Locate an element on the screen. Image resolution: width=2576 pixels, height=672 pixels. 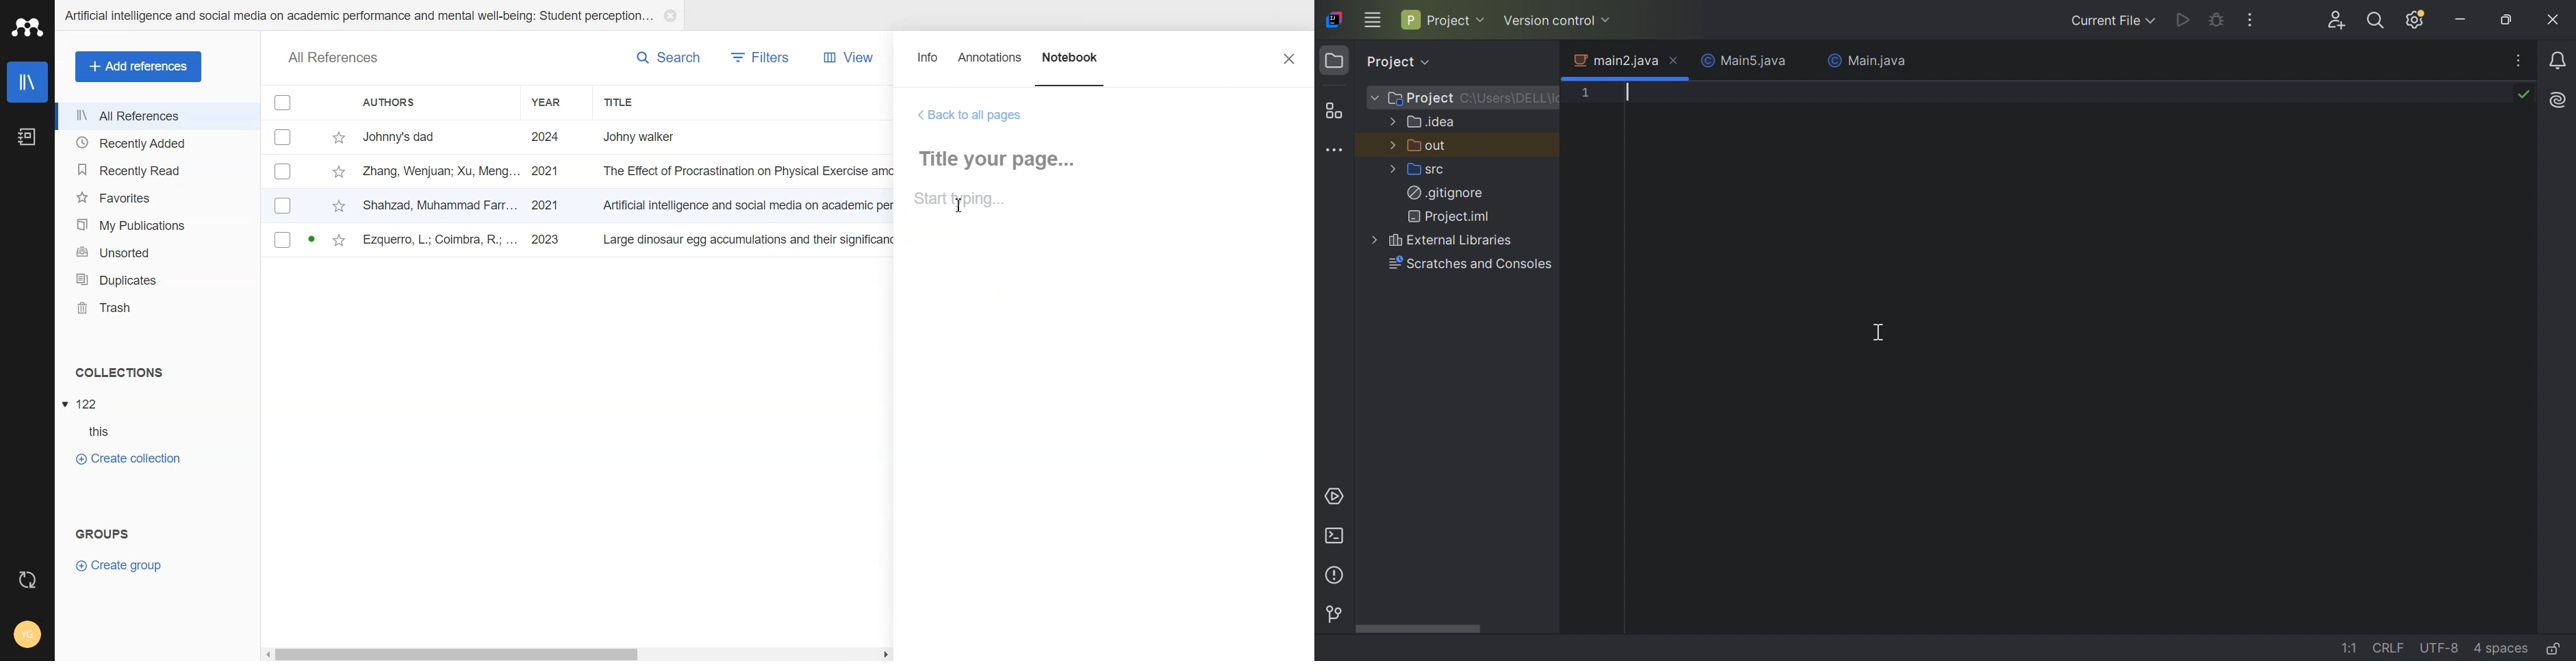
Notebook is located at coordinates (26, 138).